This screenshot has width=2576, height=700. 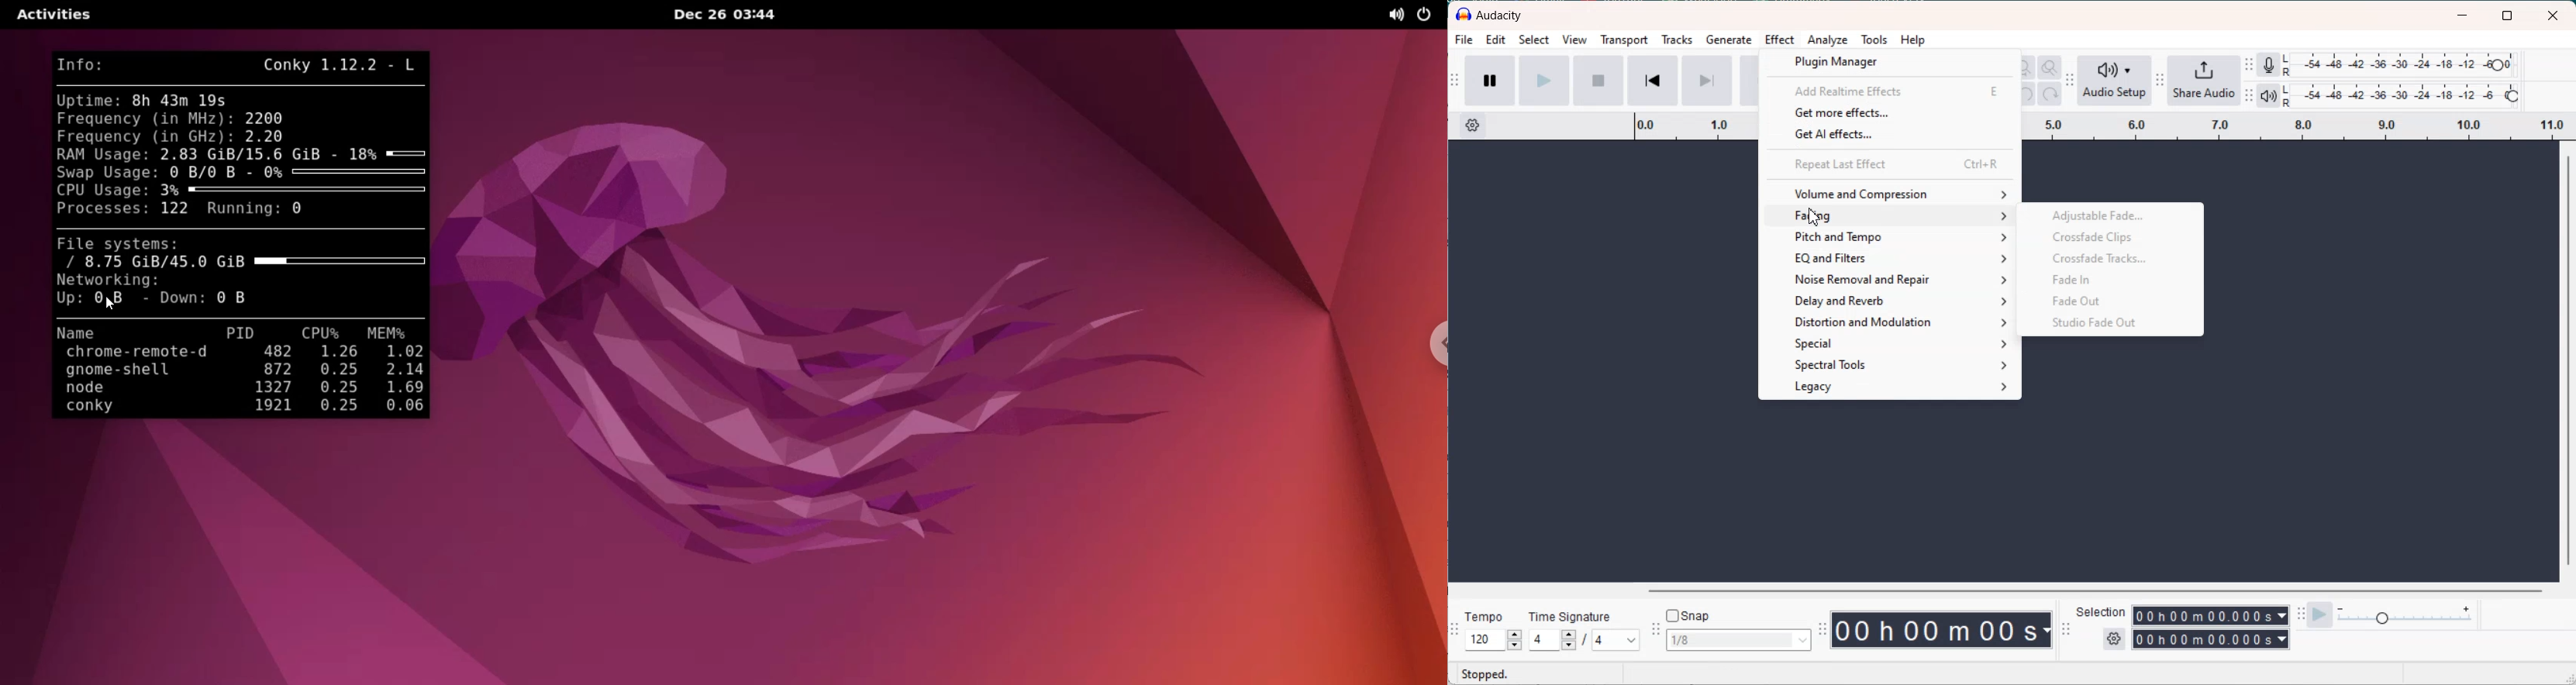 What do you see at coordinates (1455, 81) in the screenshot?
I see `Audacity transport bar` at bounding box center [1455, 81].